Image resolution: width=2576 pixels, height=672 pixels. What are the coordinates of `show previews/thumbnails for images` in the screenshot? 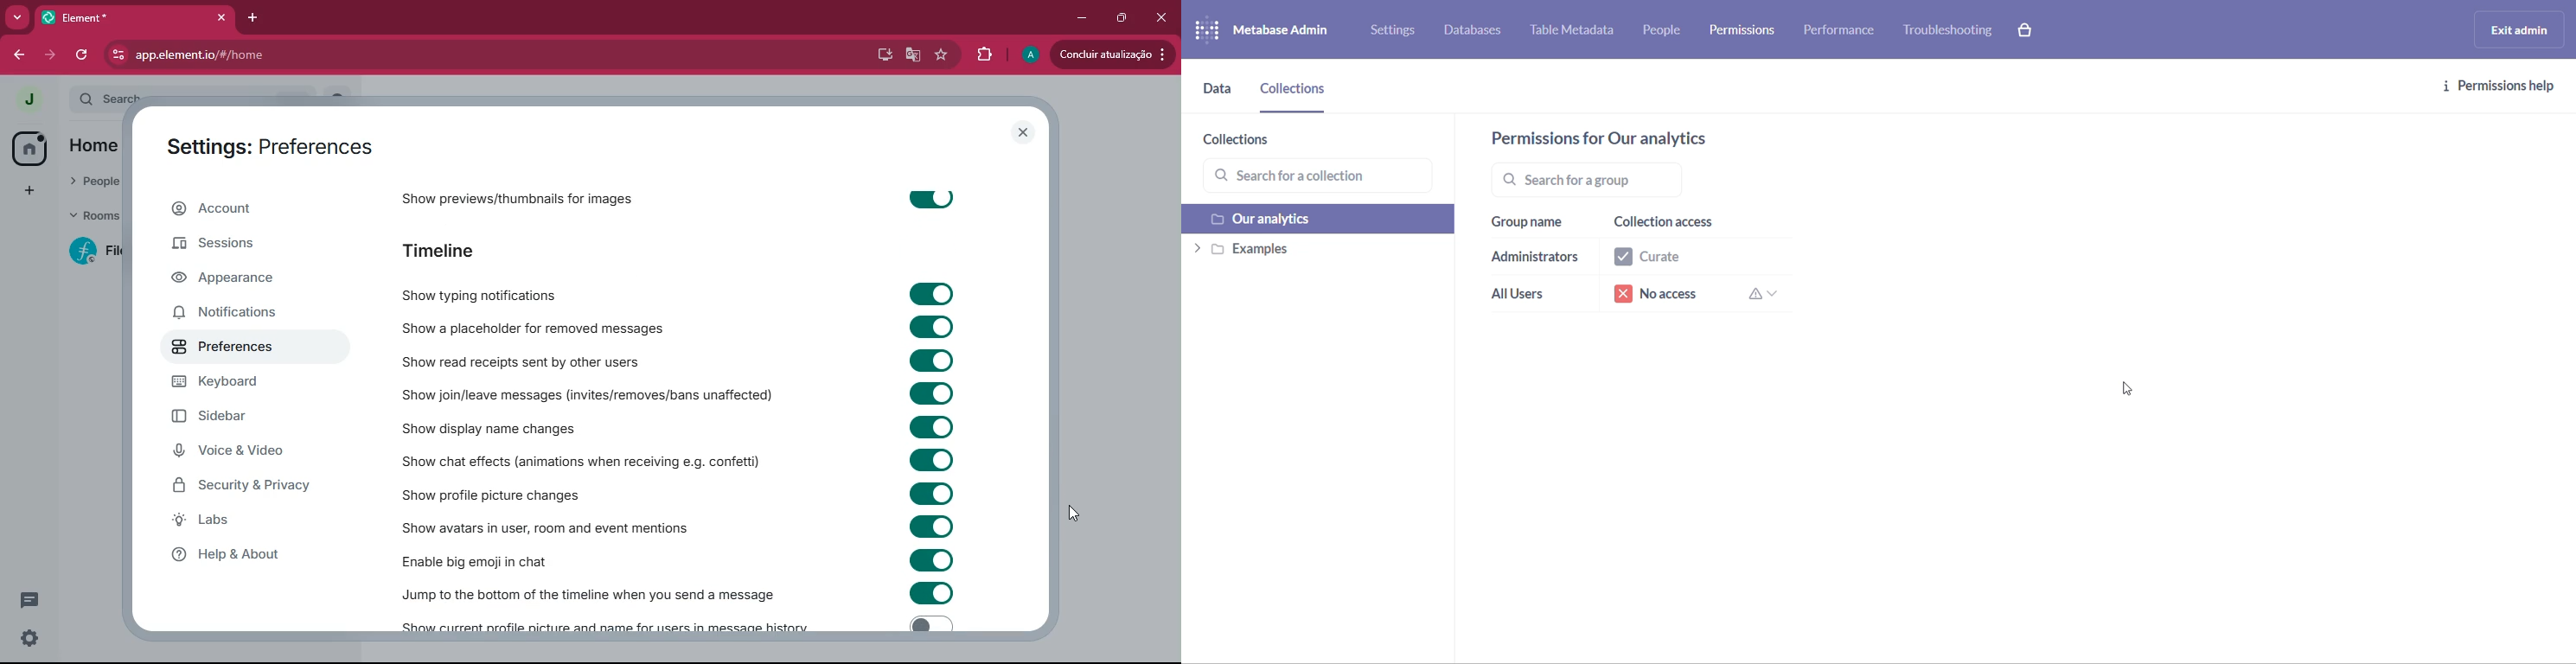 It's located at (537, 201).